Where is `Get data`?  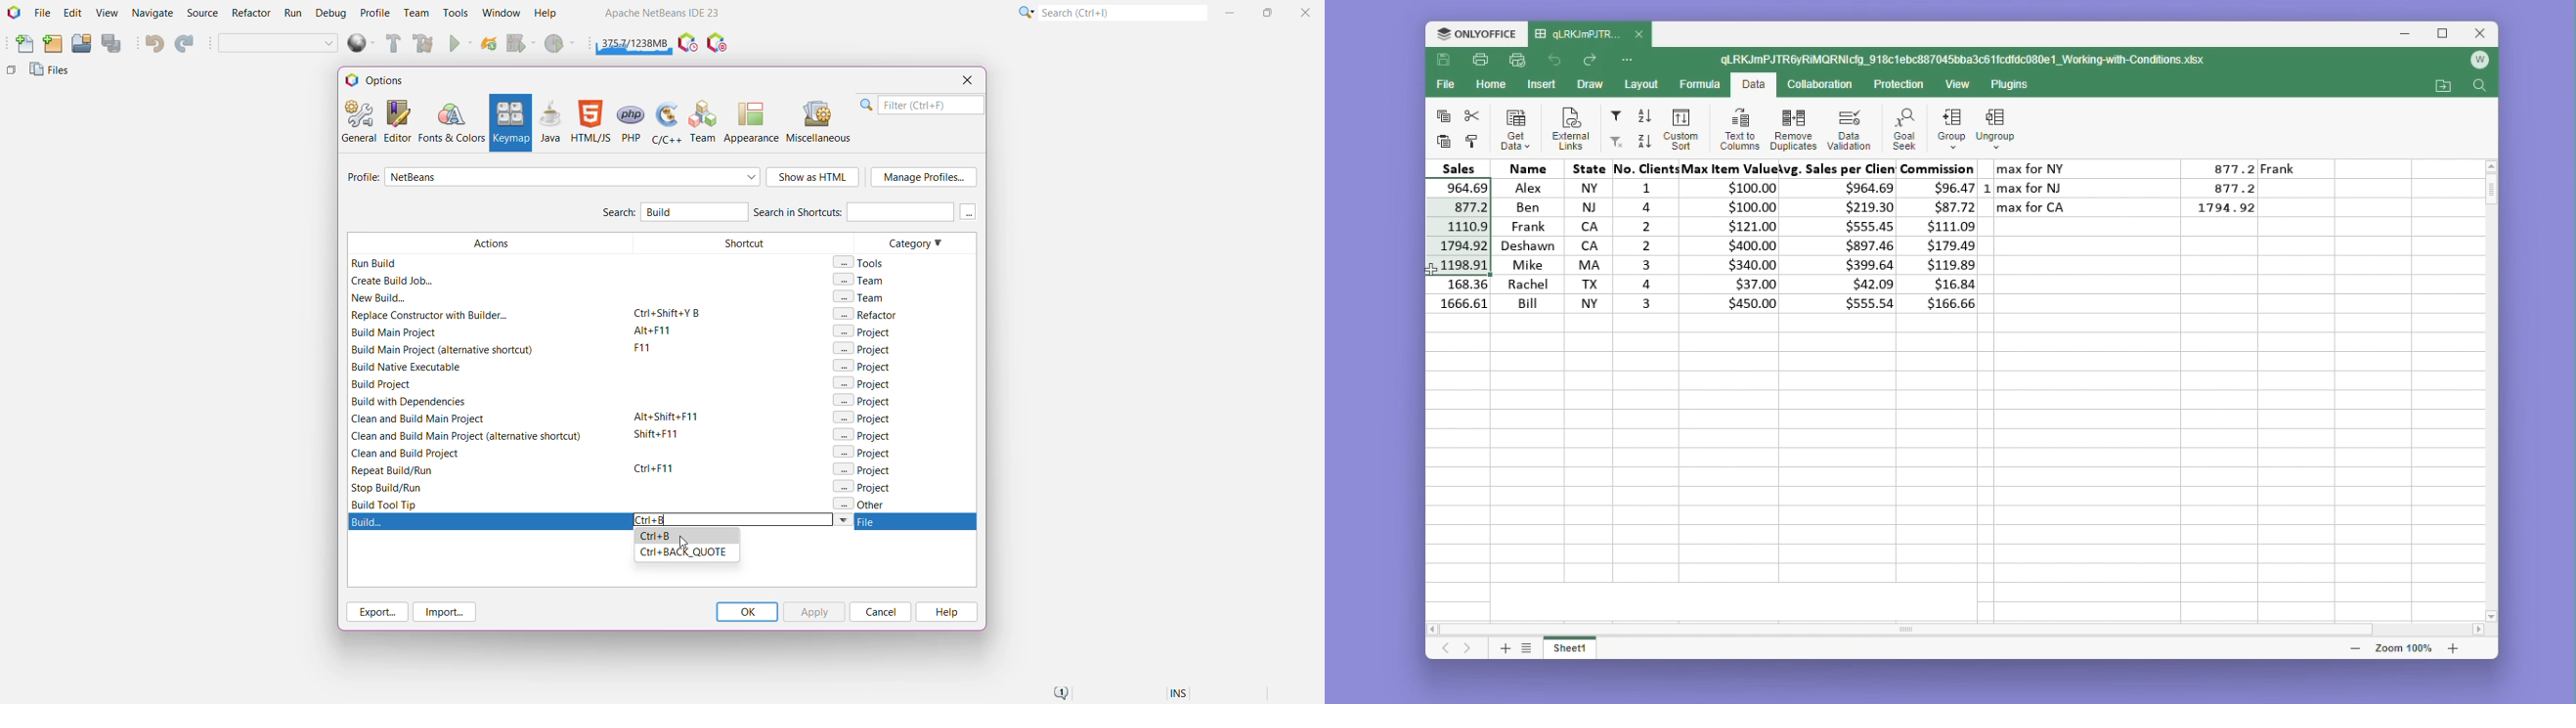
Get data is located at coordinates (1516, 129).